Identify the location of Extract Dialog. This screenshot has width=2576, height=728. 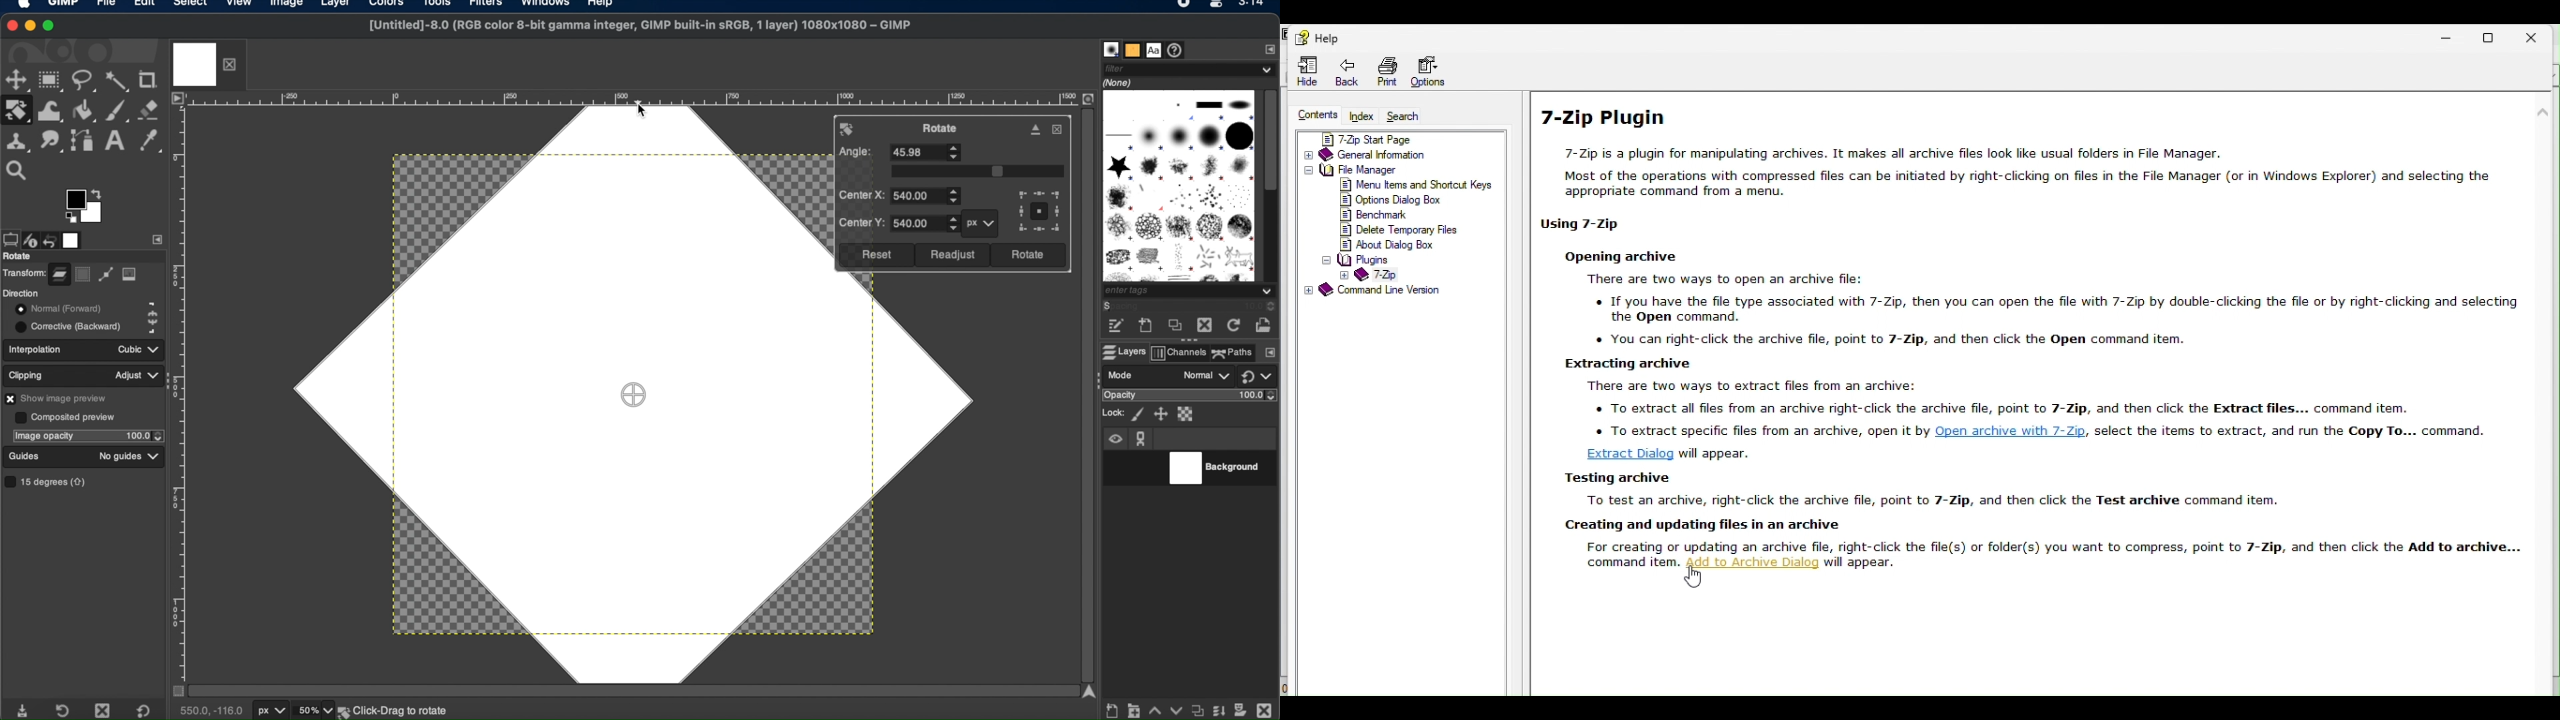
(1629, 453).